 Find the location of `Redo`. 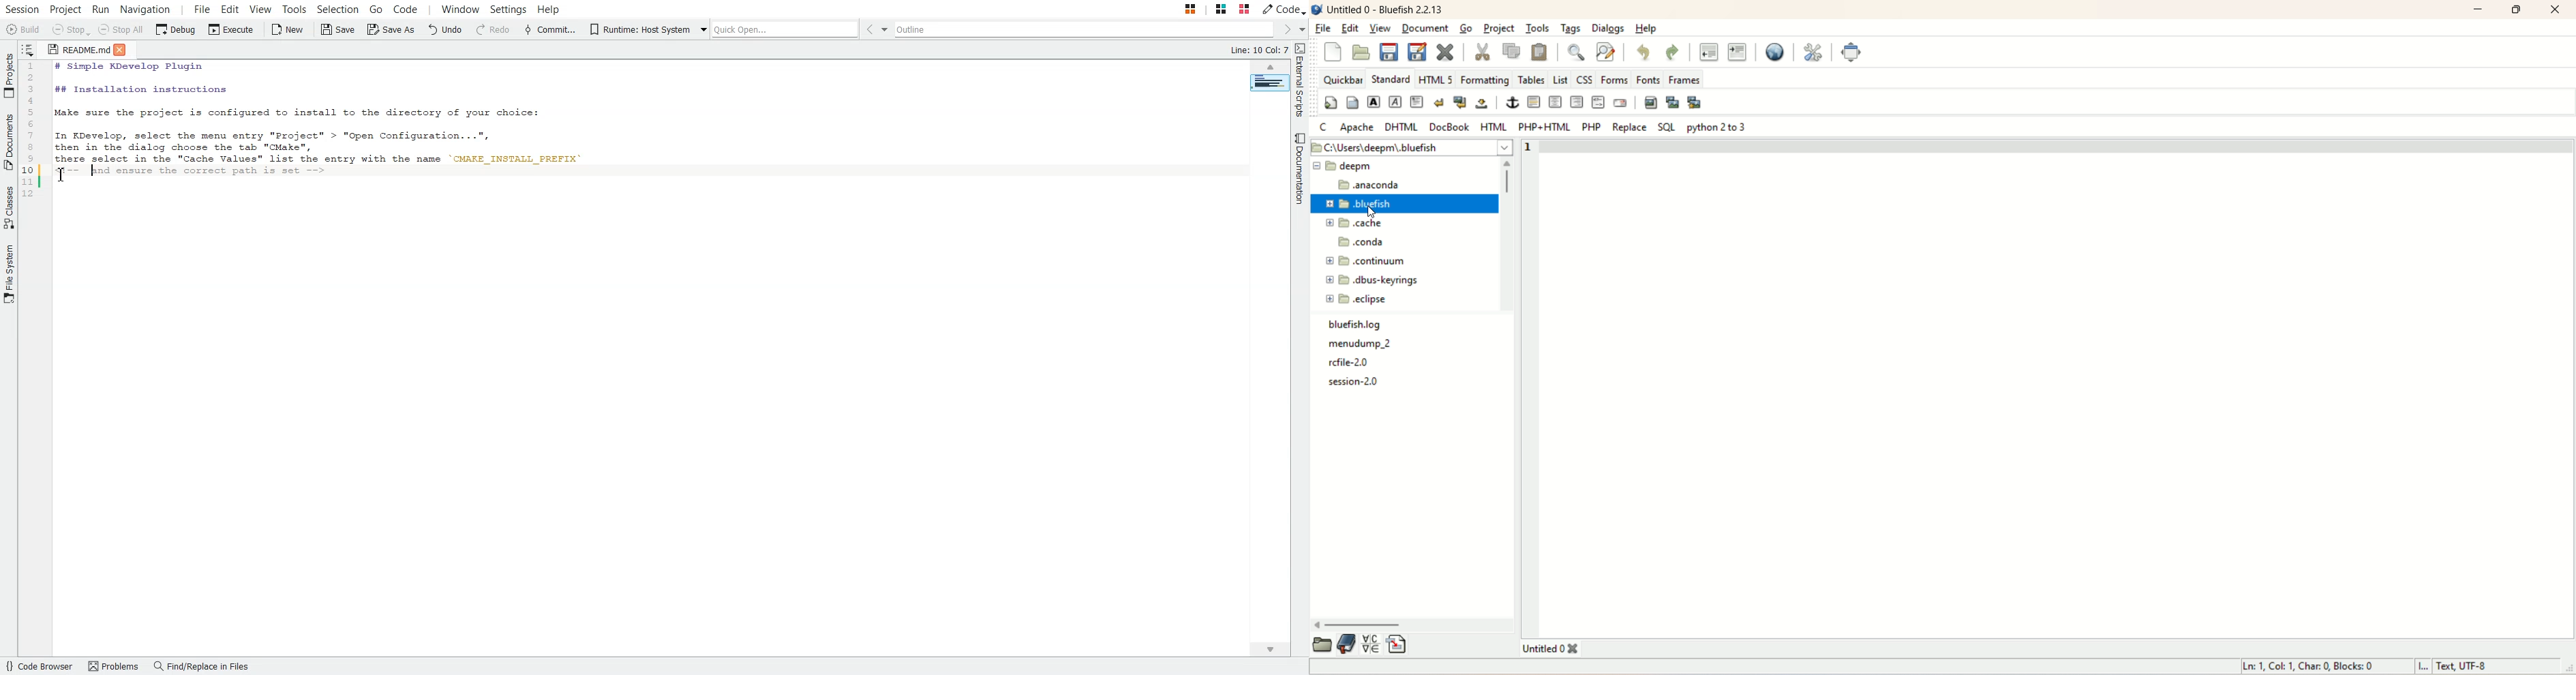

Redo is located at coordinates (494, 30).